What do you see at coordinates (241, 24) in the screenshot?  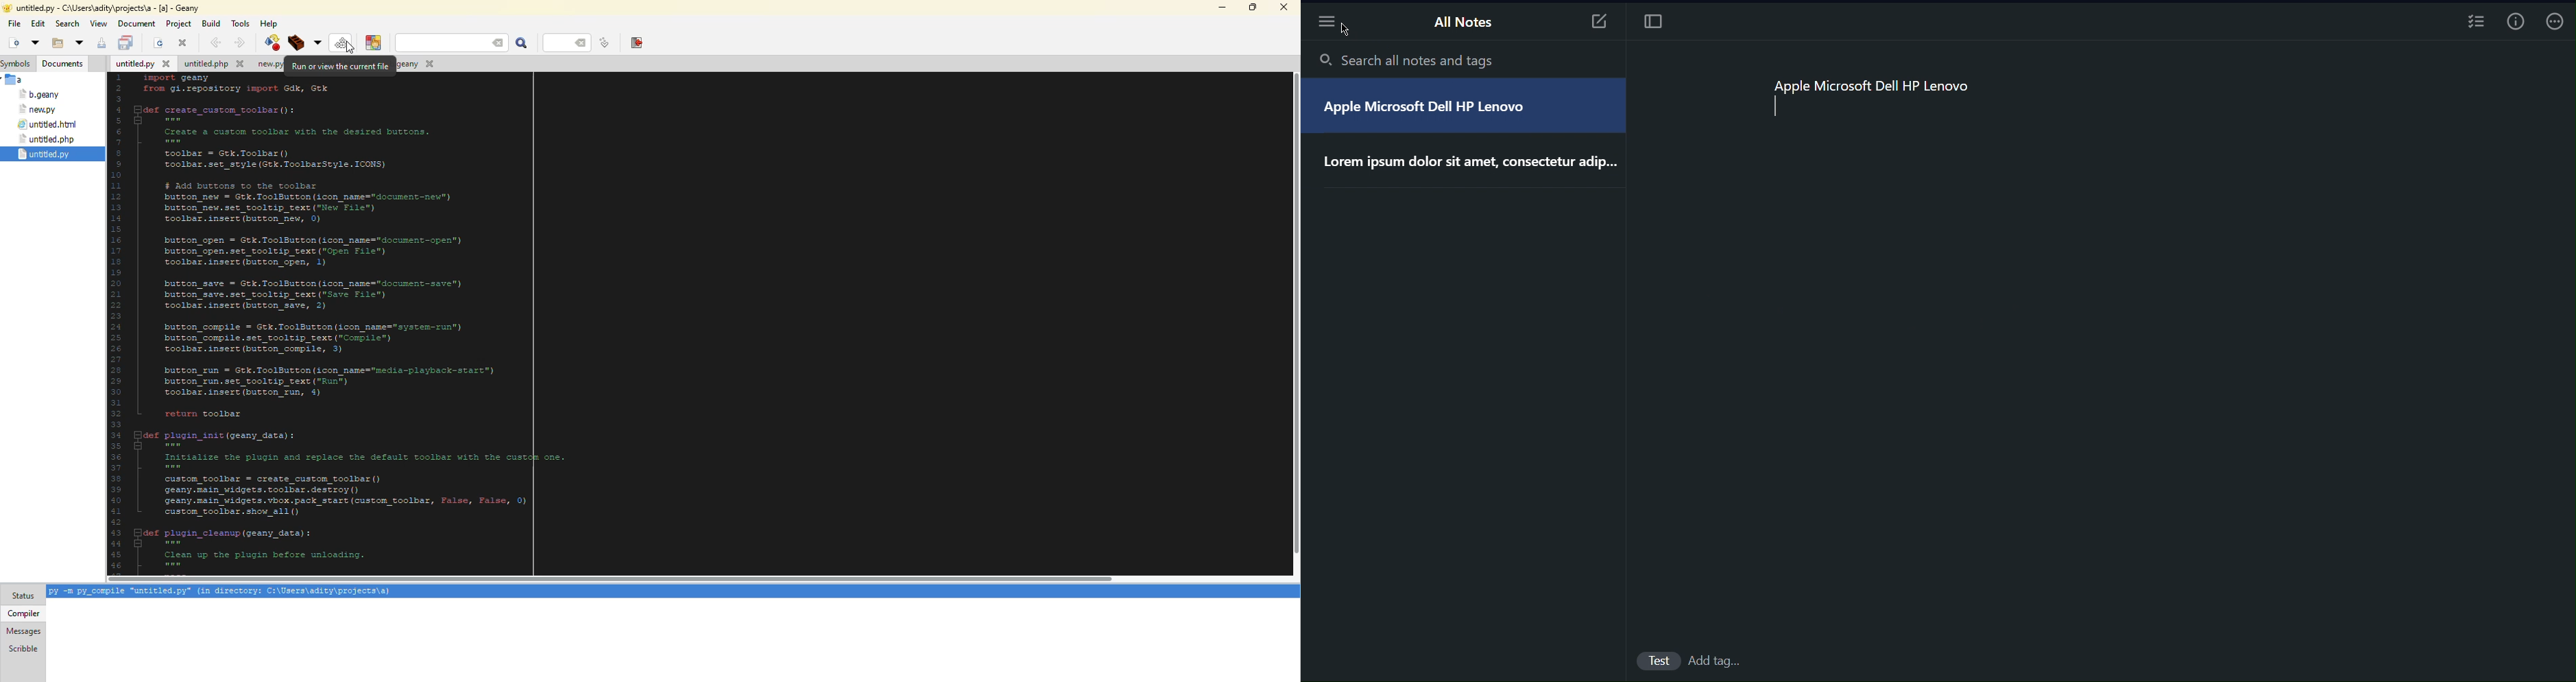 I see `tools` at bounding box center [241, 24].